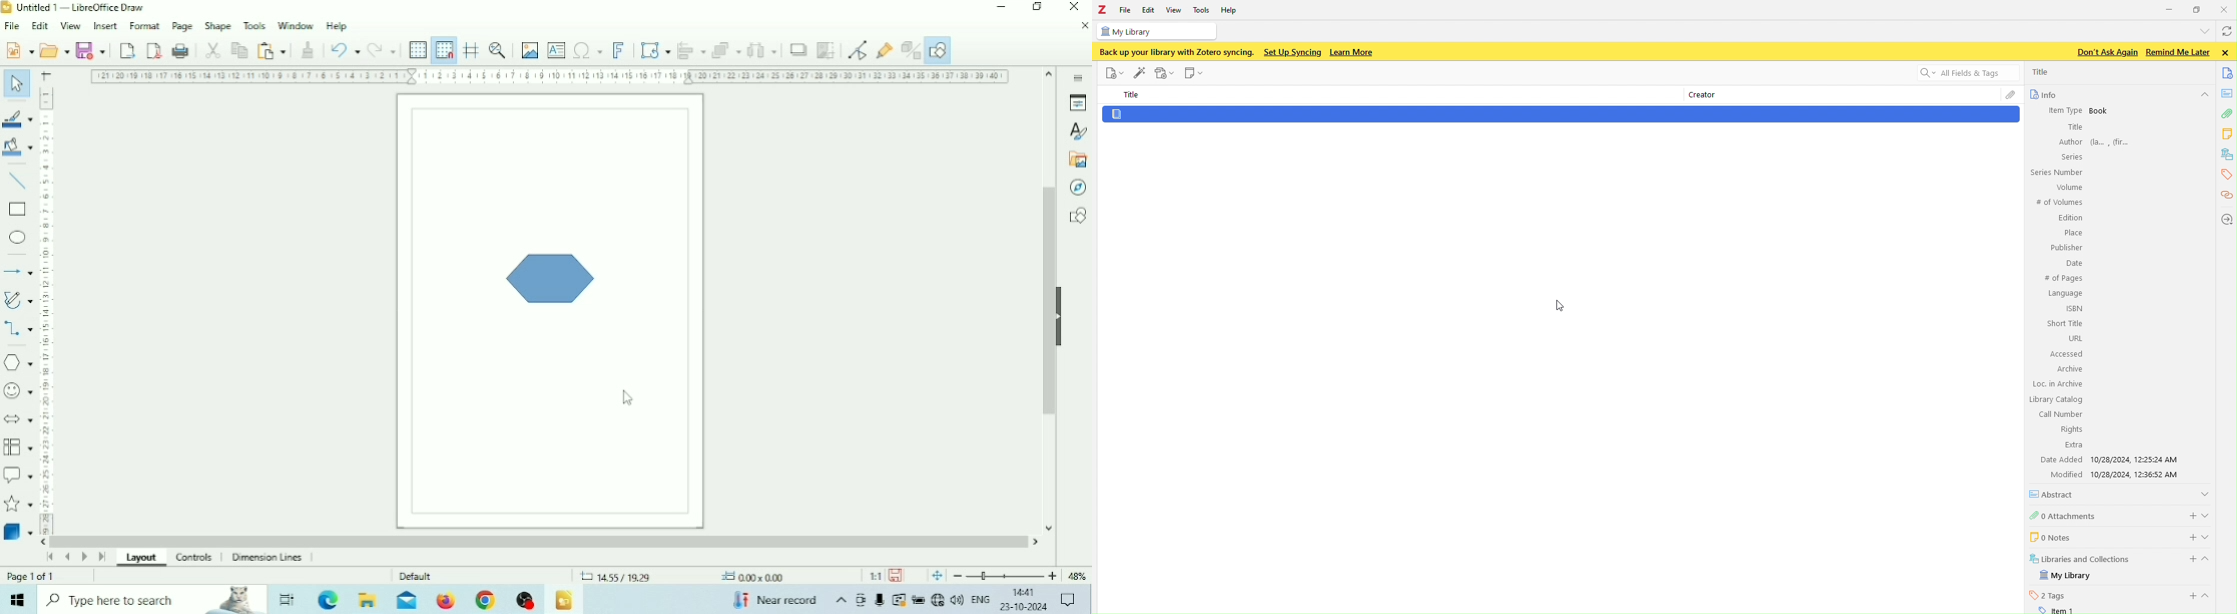 The image size is (2240, 616). I want to click on Creator, so click(1699, 96).